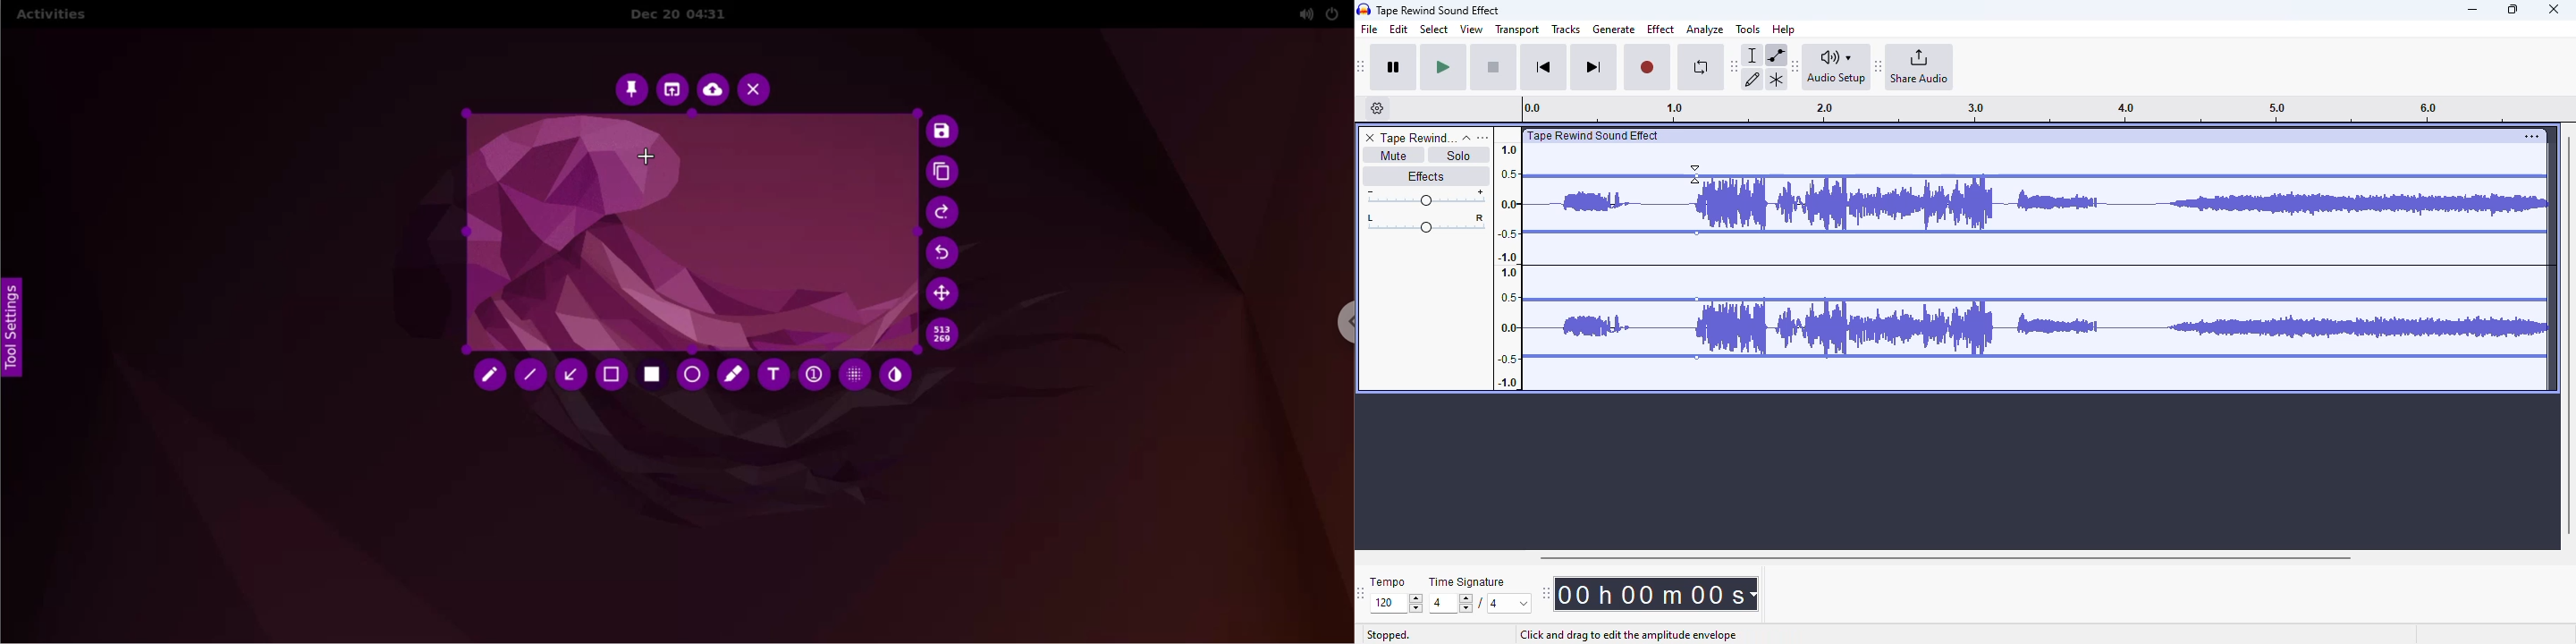 This screenshot has height=644, width=2576. Describe the element at coordinates (2020, 109) in the screenshot. I see `Track timeline` at that location.